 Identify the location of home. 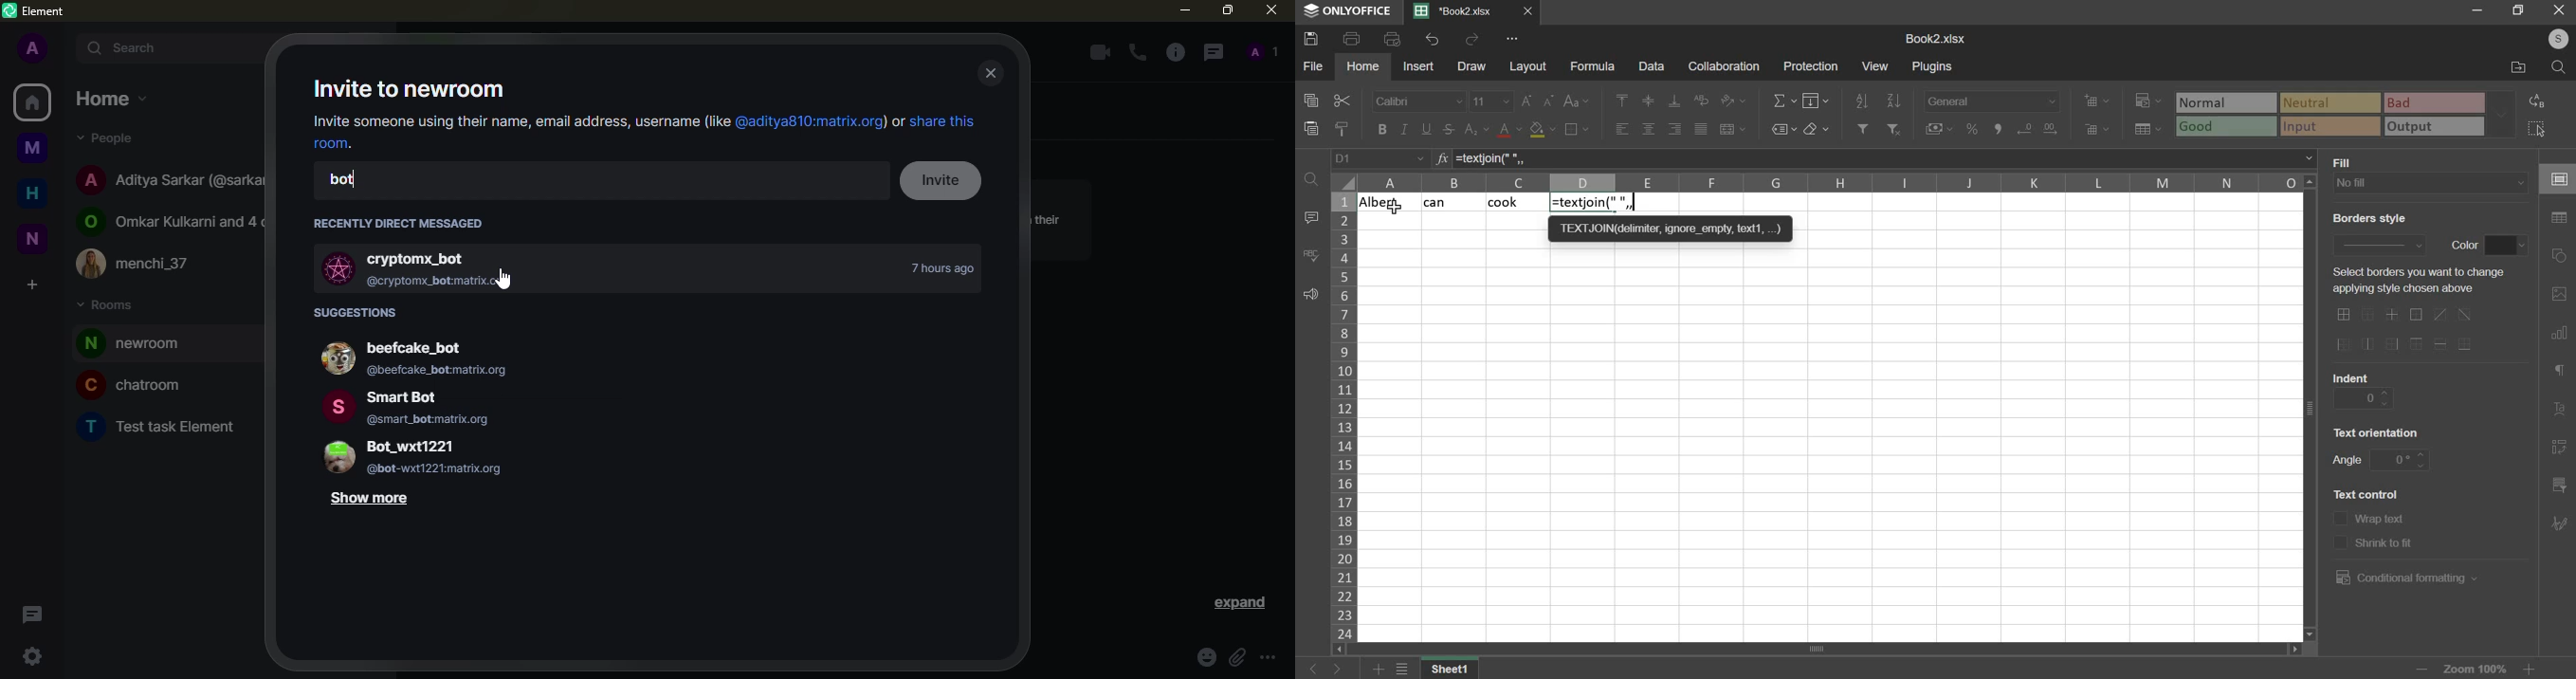
(1364, 66).